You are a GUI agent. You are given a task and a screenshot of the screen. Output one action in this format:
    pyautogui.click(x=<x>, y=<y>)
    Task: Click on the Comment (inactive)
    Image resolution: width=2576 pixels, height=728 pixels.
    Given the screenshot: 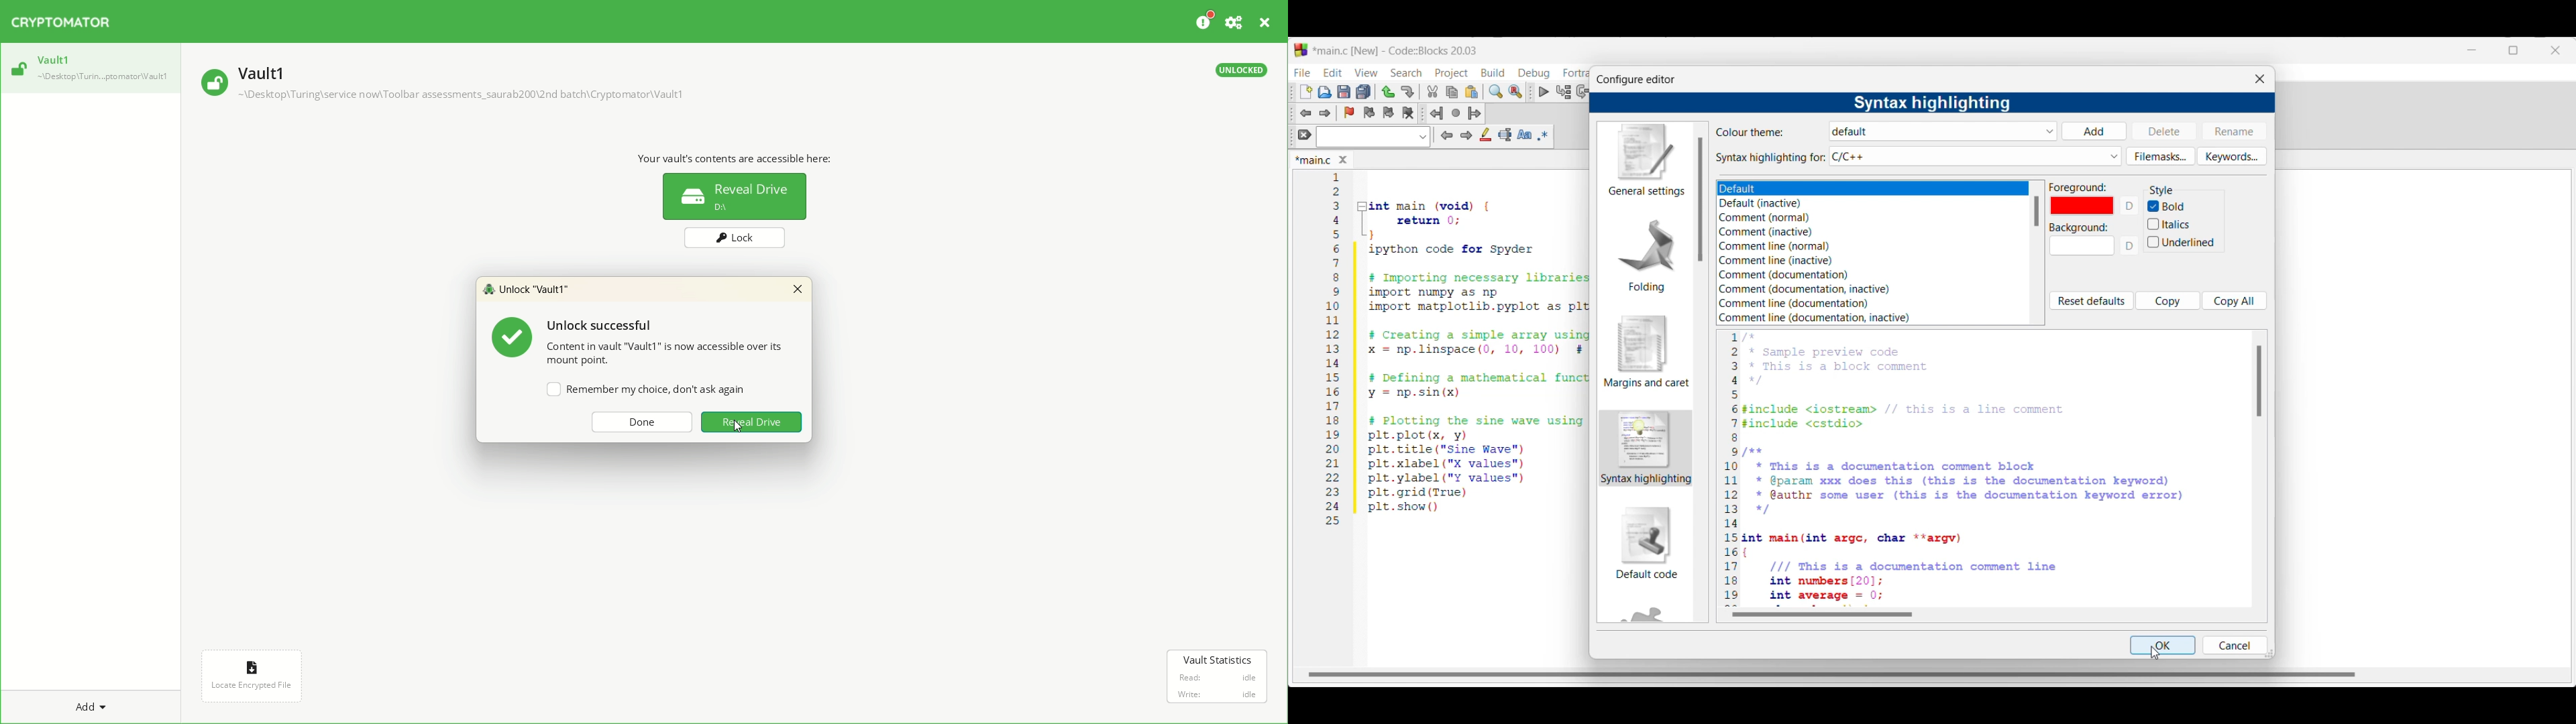 What is the action you would take?
    pyautogui.click(x=1766, y=232)
    